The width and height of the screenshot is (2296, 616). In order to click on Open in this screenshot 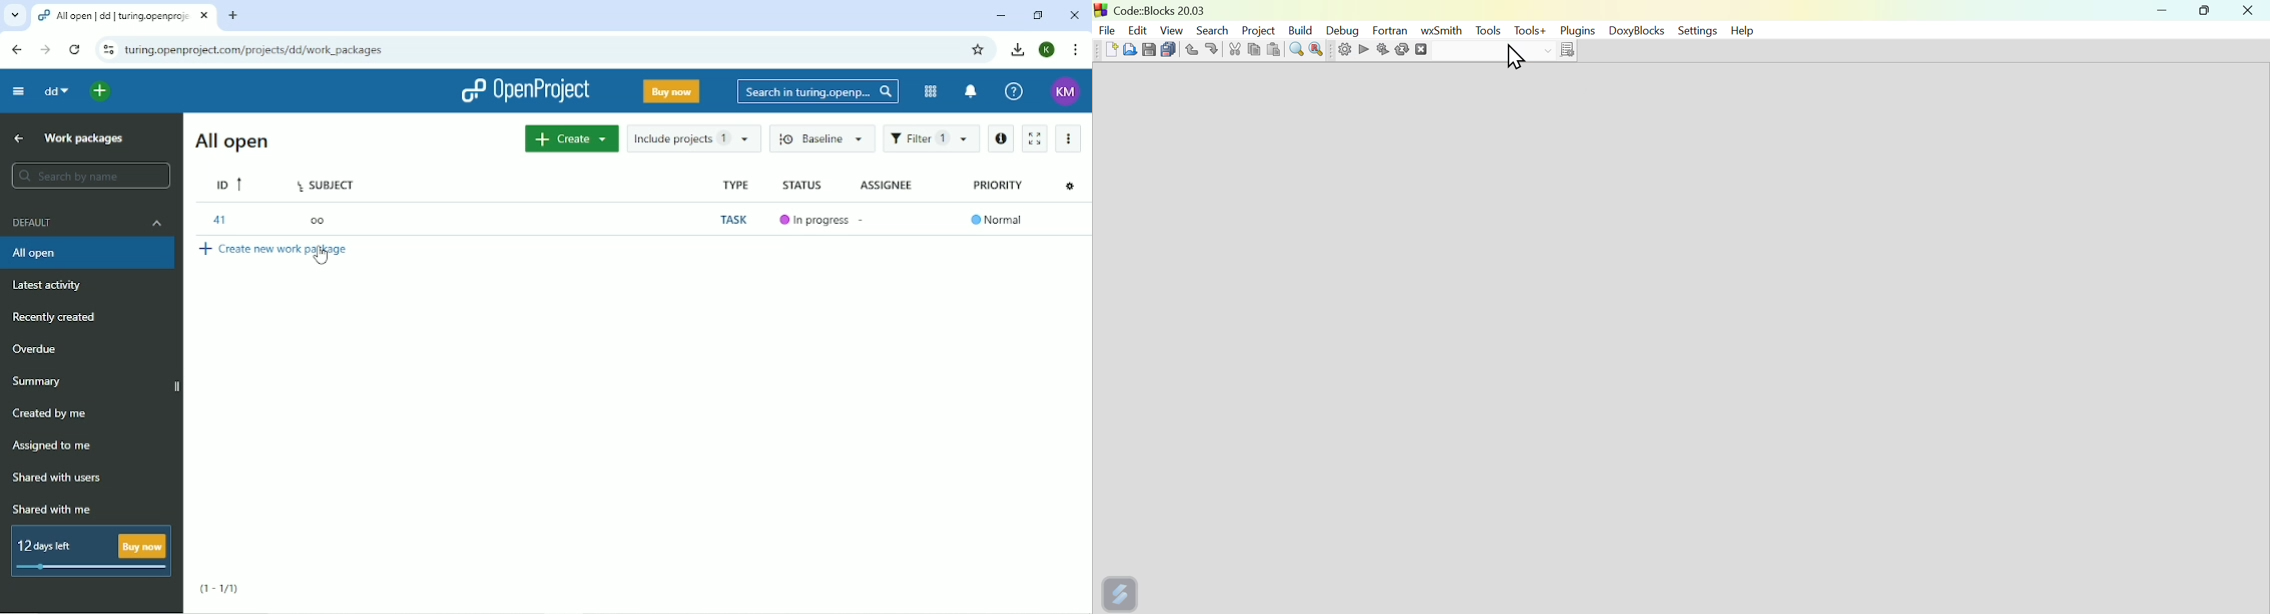, I will do `click(1128, 49)`.